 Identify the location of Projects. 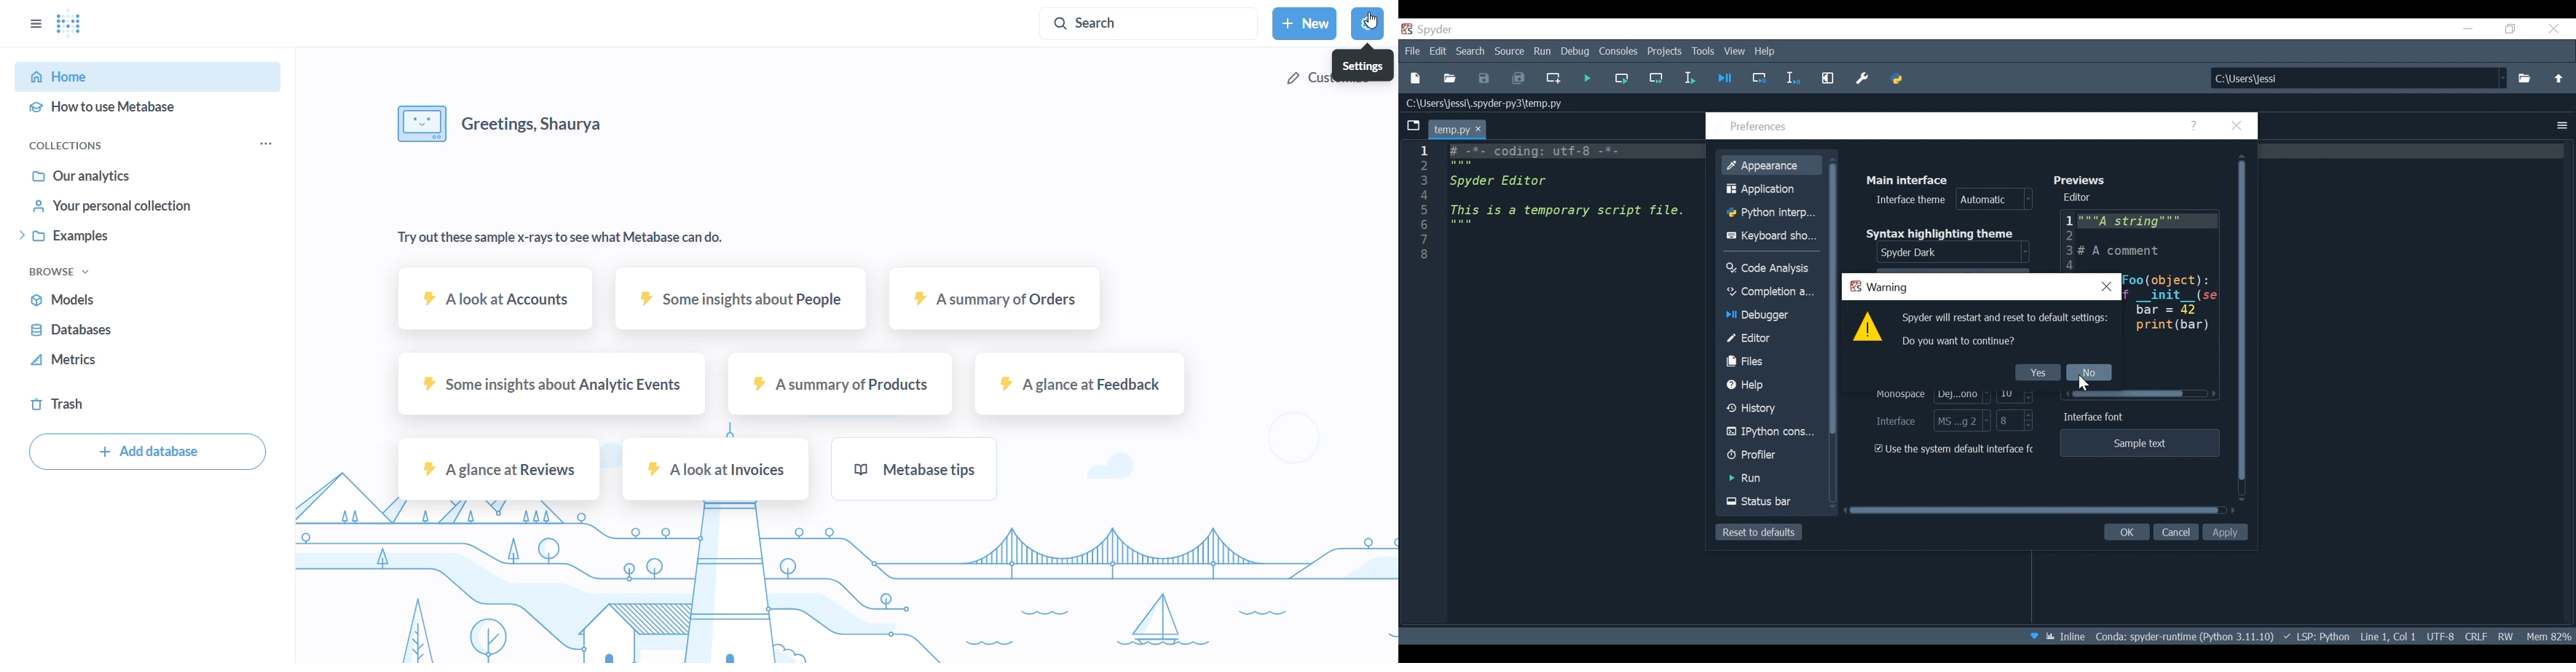
(1664, 52).